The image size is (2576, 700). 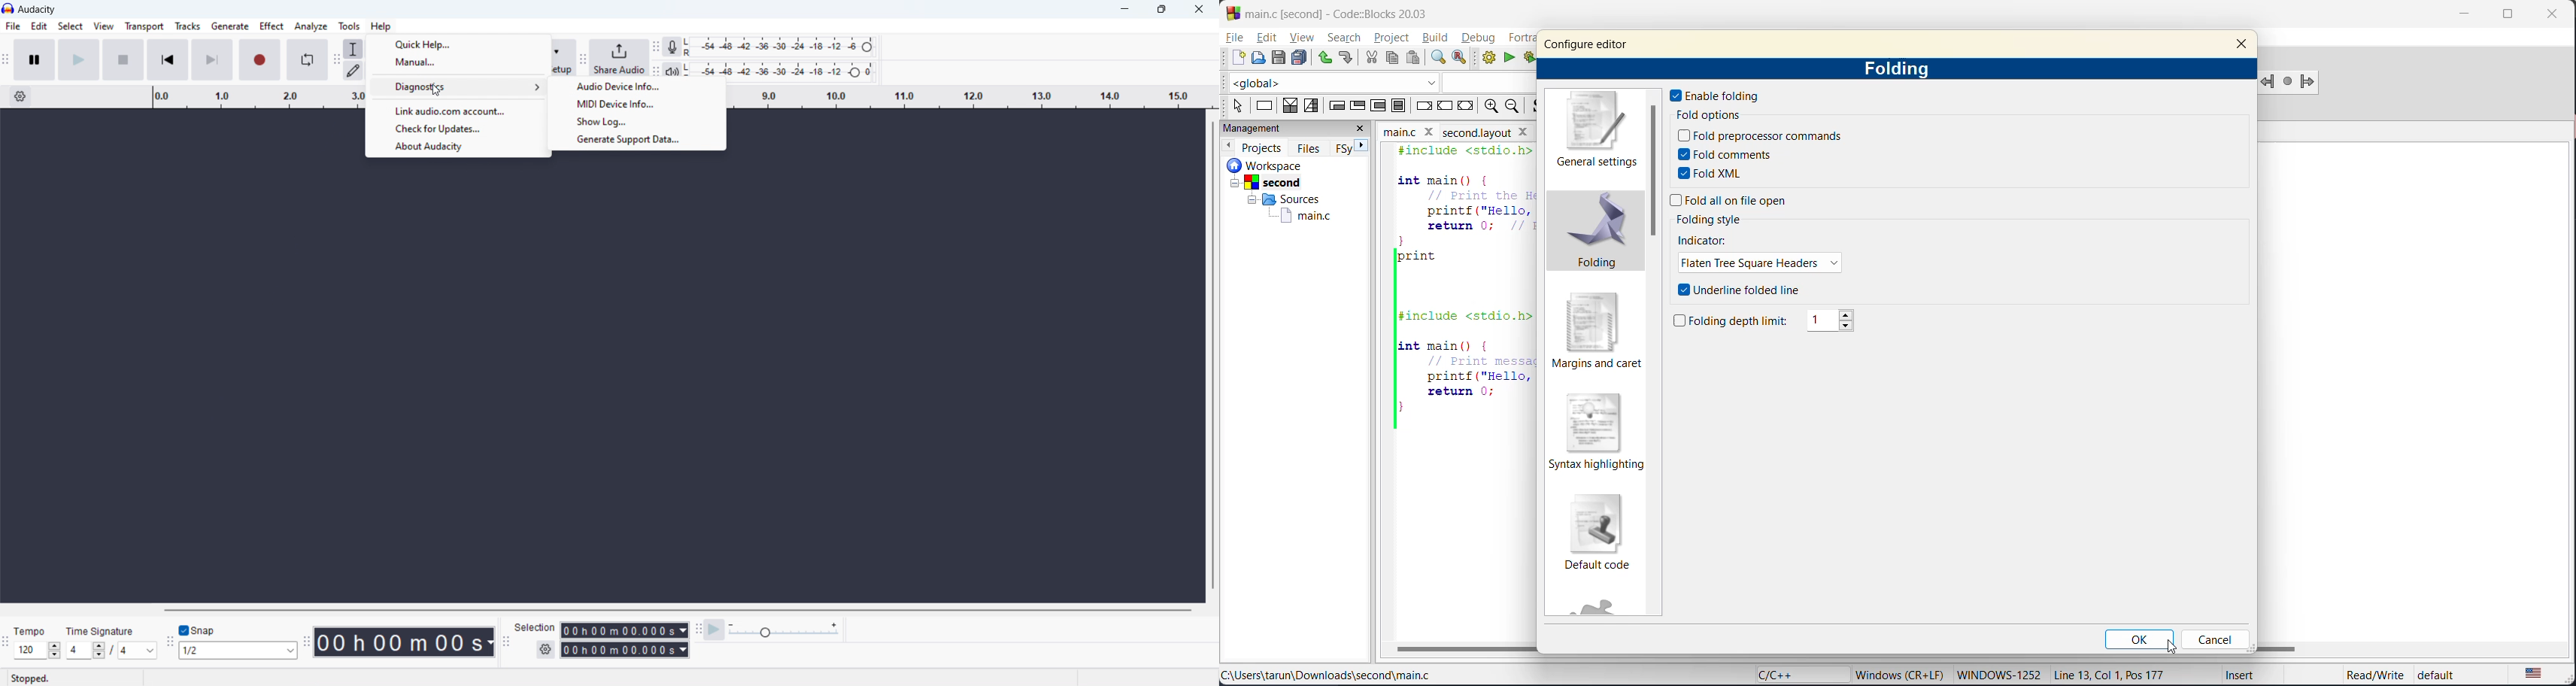 I want to click on text language, so click(x=2535, y=673).